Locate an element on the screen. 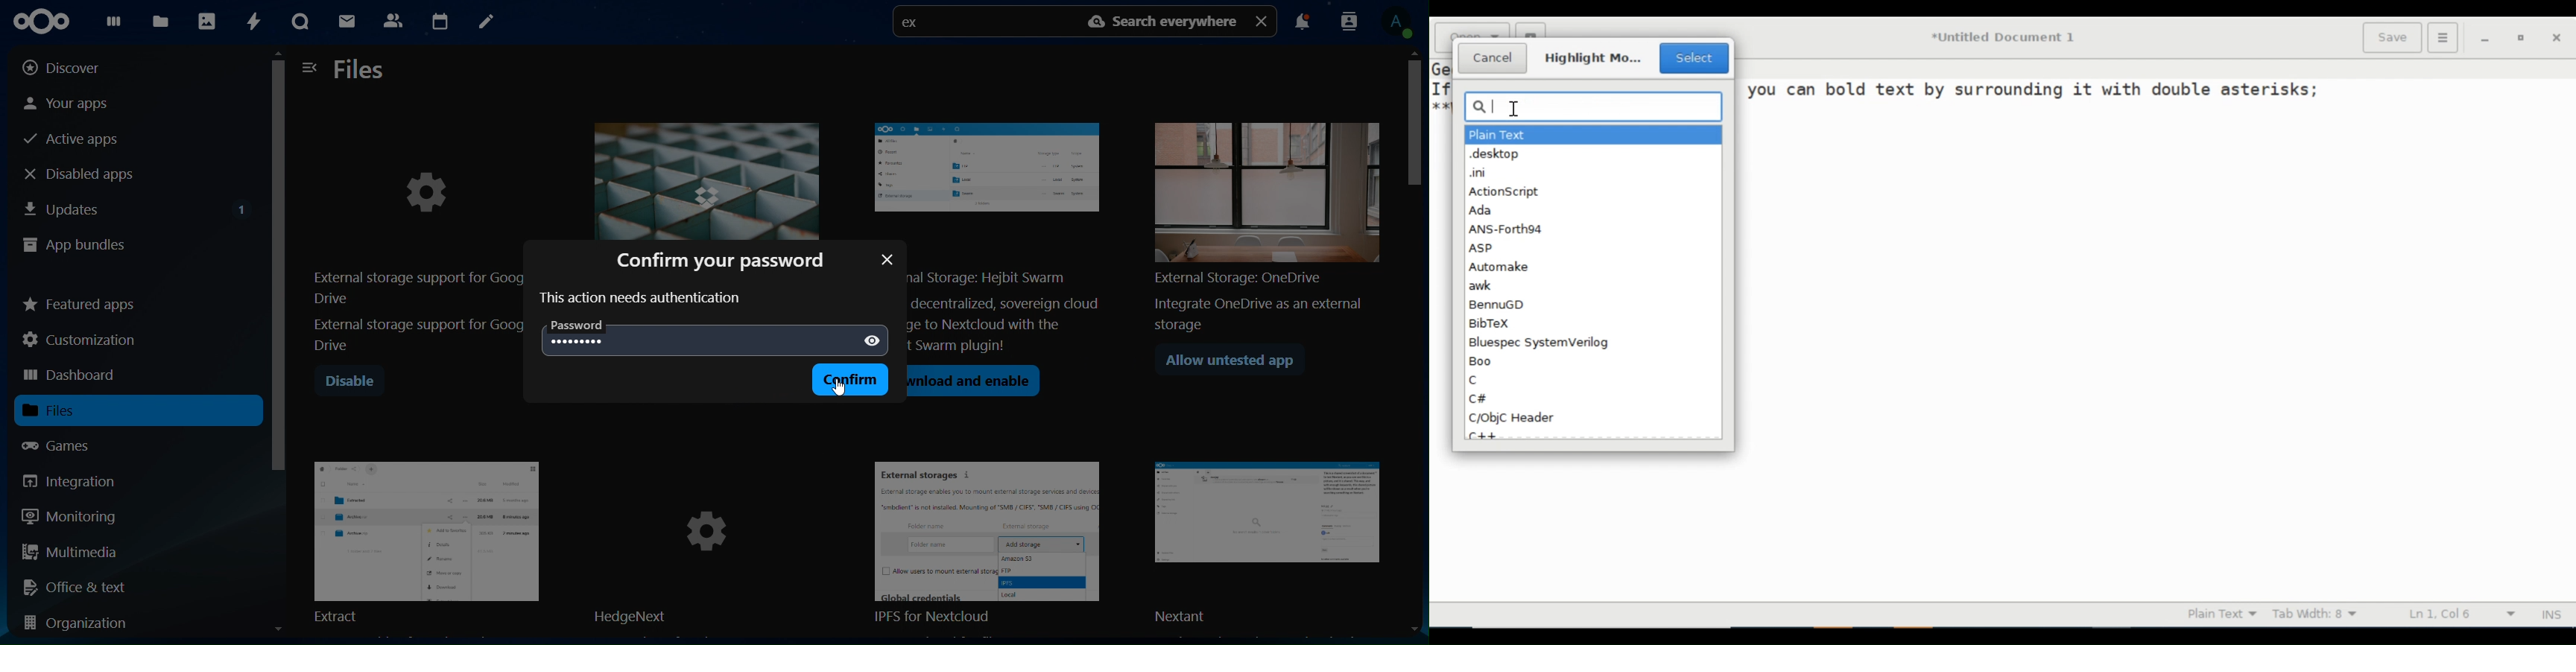 This screenshot has width=2576, height=672. games is located at coordinates (70, 445).